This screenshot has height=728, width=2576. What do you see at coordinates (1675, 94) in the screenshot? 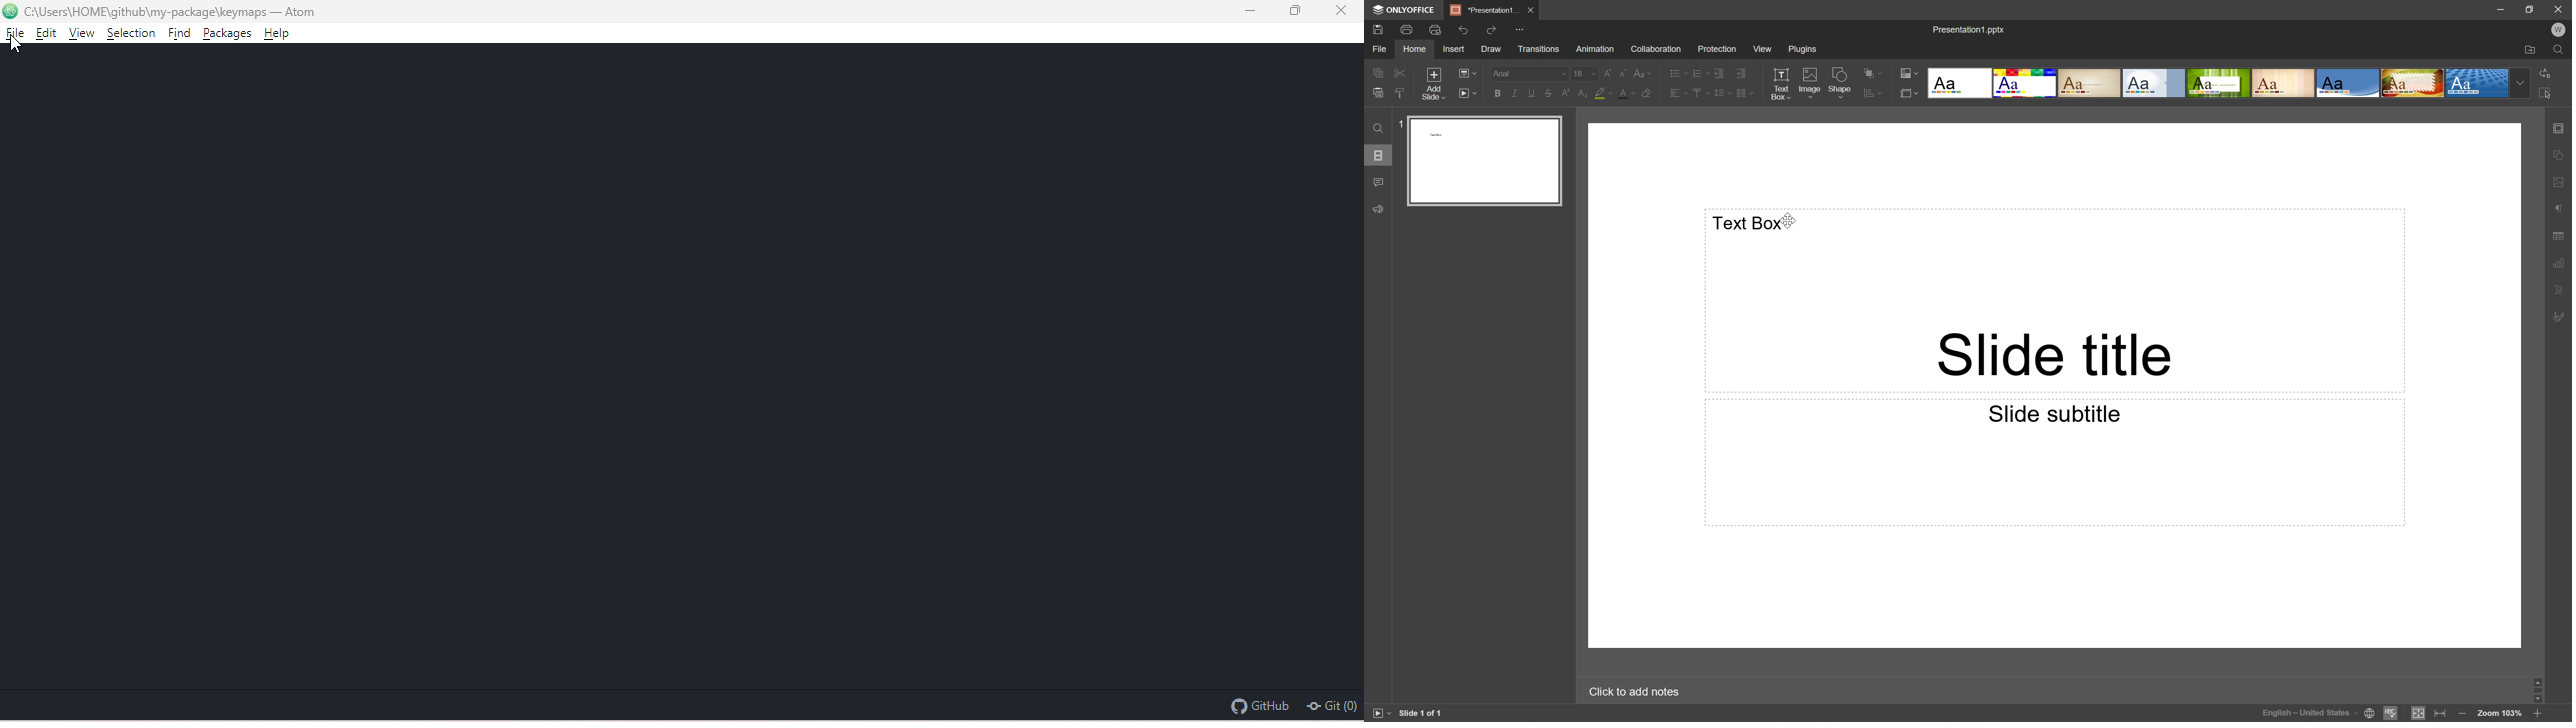
I see `Horizontally align` at bounding box center [1675, 94].